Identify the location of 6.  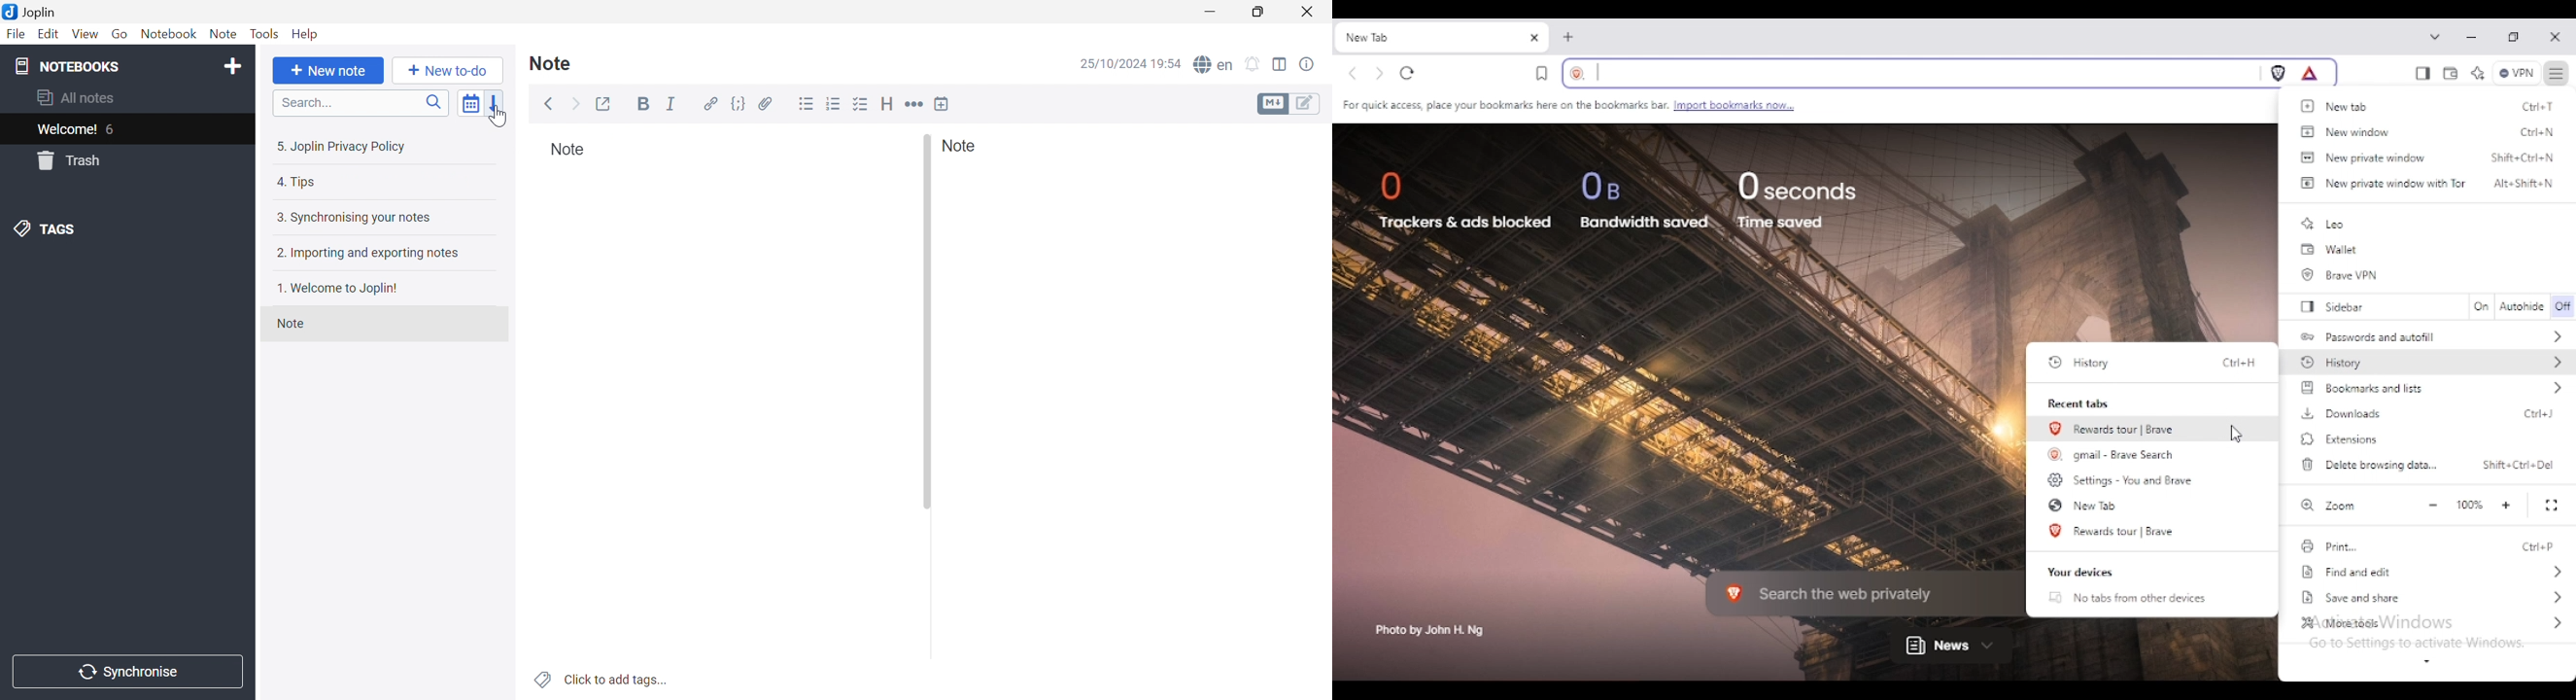
(114, 131).